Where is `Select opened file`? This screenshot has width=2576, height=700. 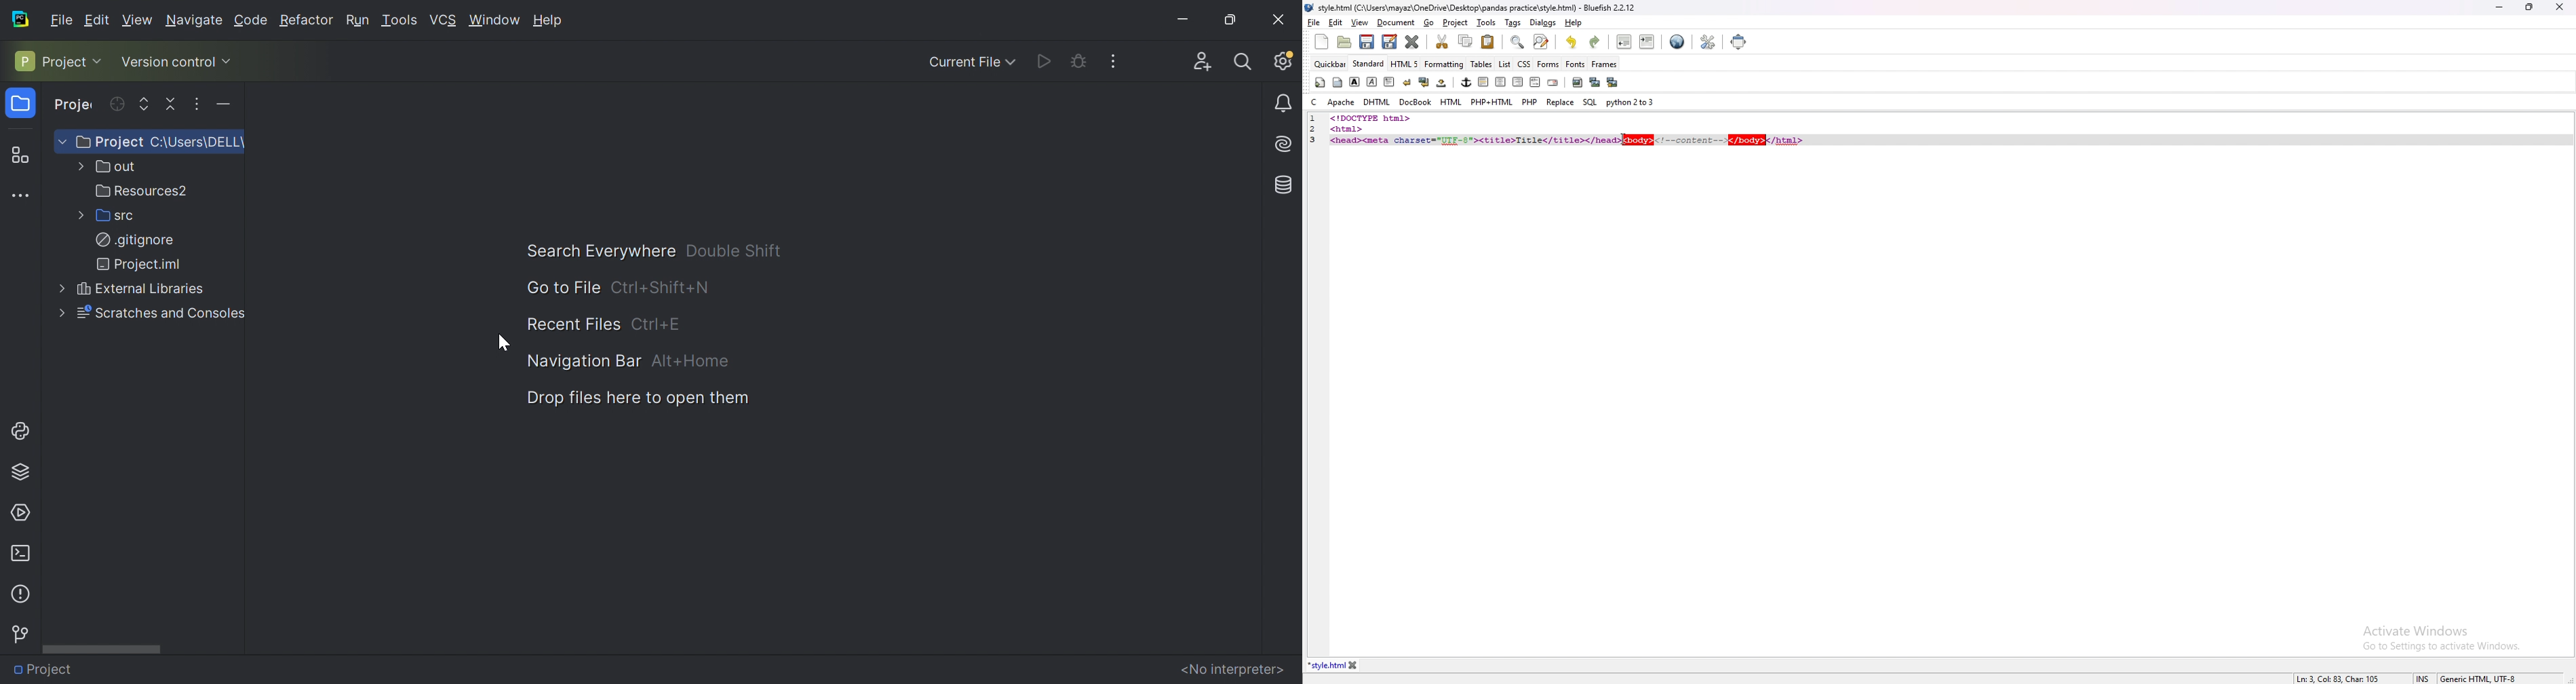
Select opened file is located at coordinates (117, 104).